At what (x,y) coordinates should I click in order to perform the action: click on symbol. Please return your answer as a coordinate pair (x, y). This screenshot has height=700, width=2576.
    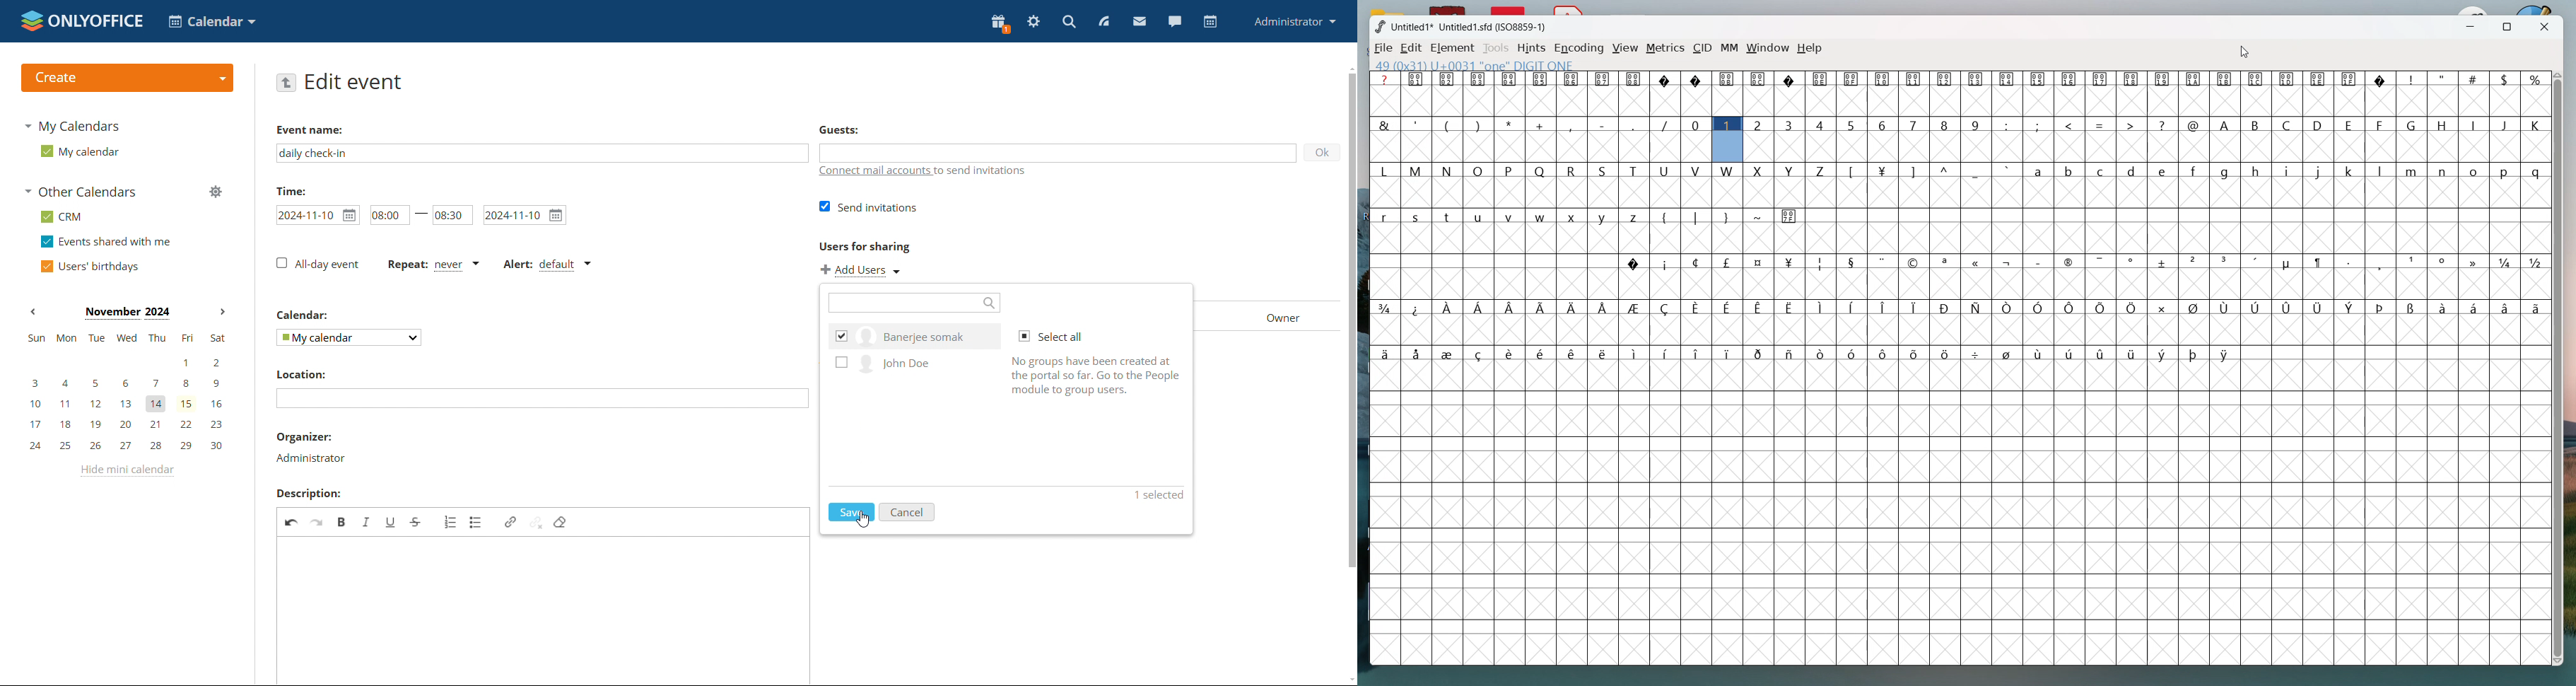
    Looking at the image, I should click on (1791, 262).